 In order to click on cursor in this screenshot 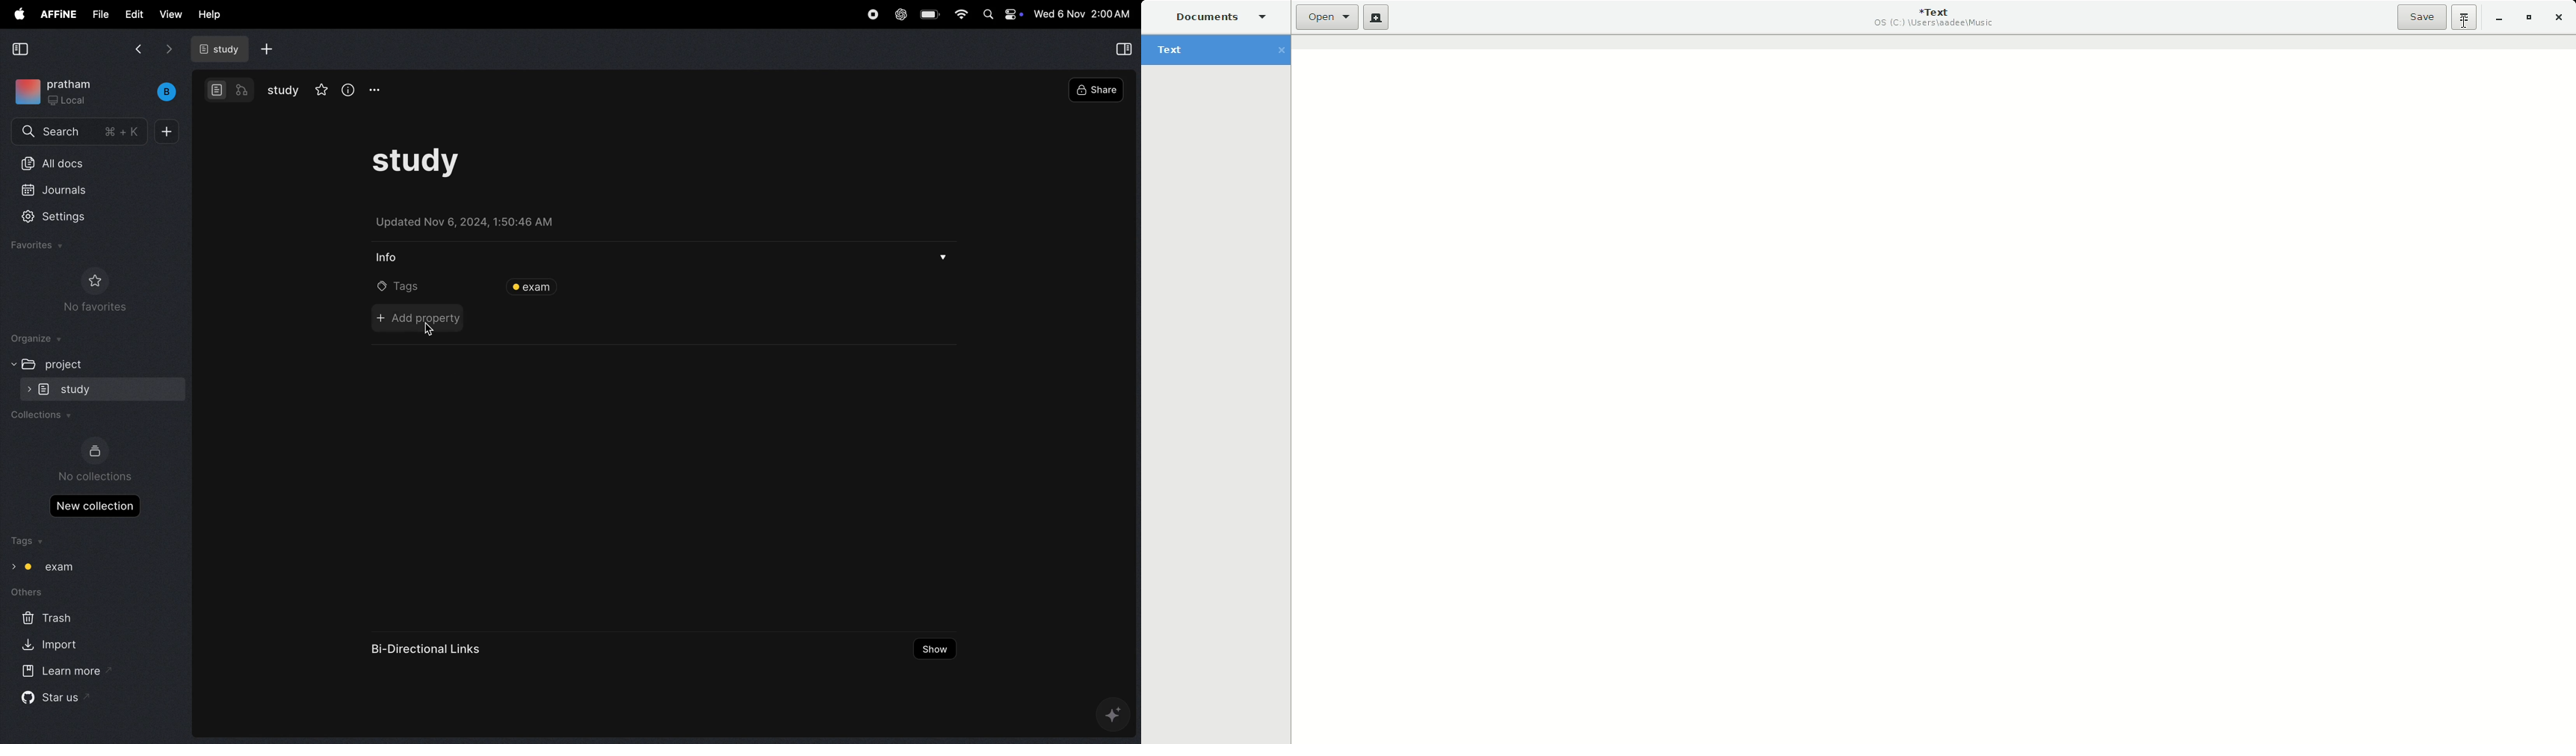, I will do `click(429, 332)`.